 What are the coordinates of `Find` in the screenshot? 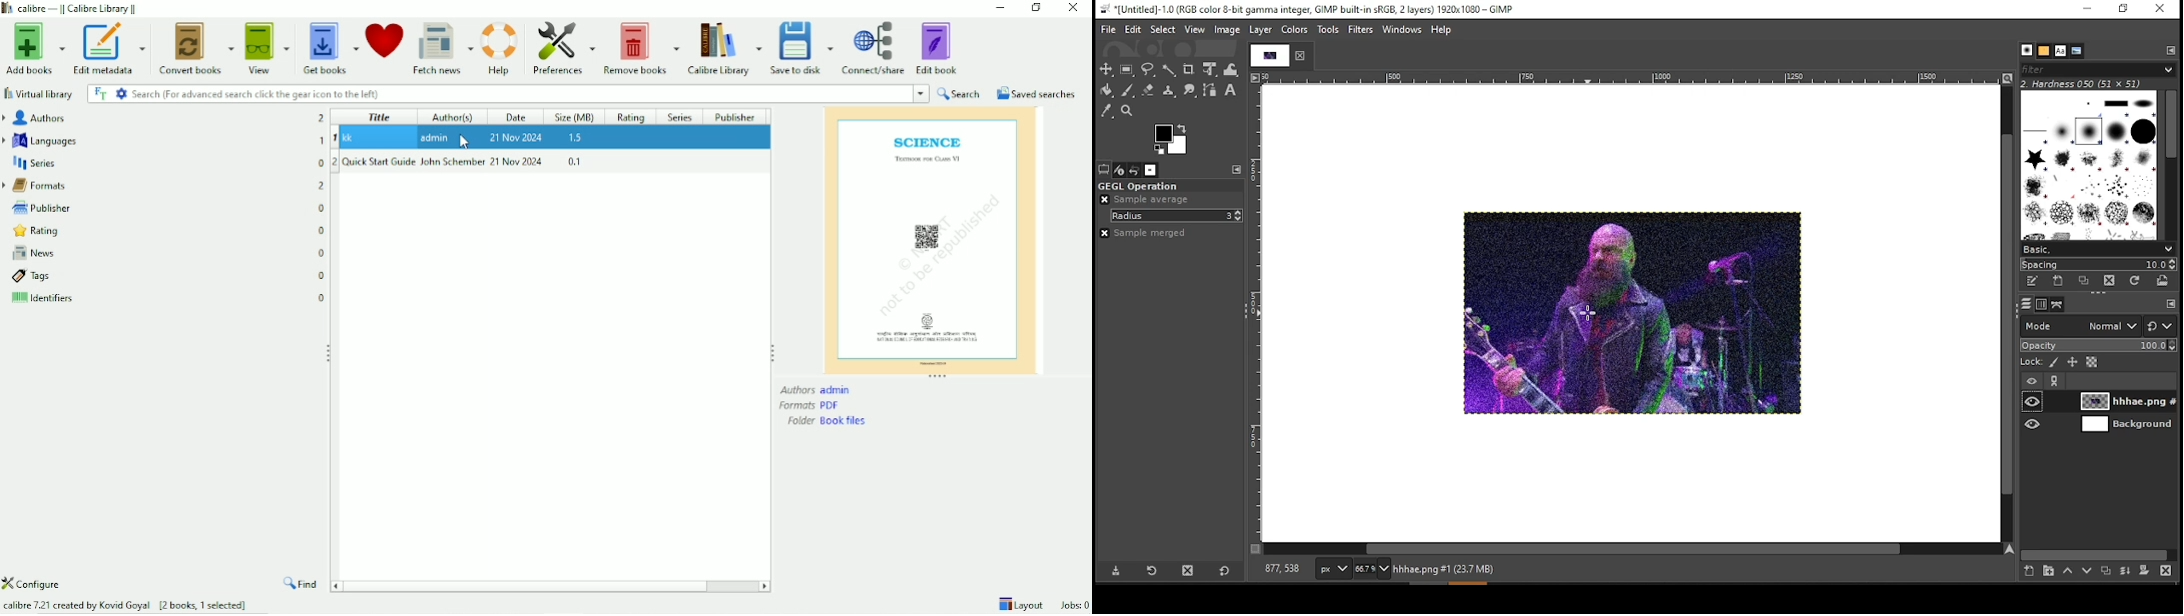 It's located at (300, 585).